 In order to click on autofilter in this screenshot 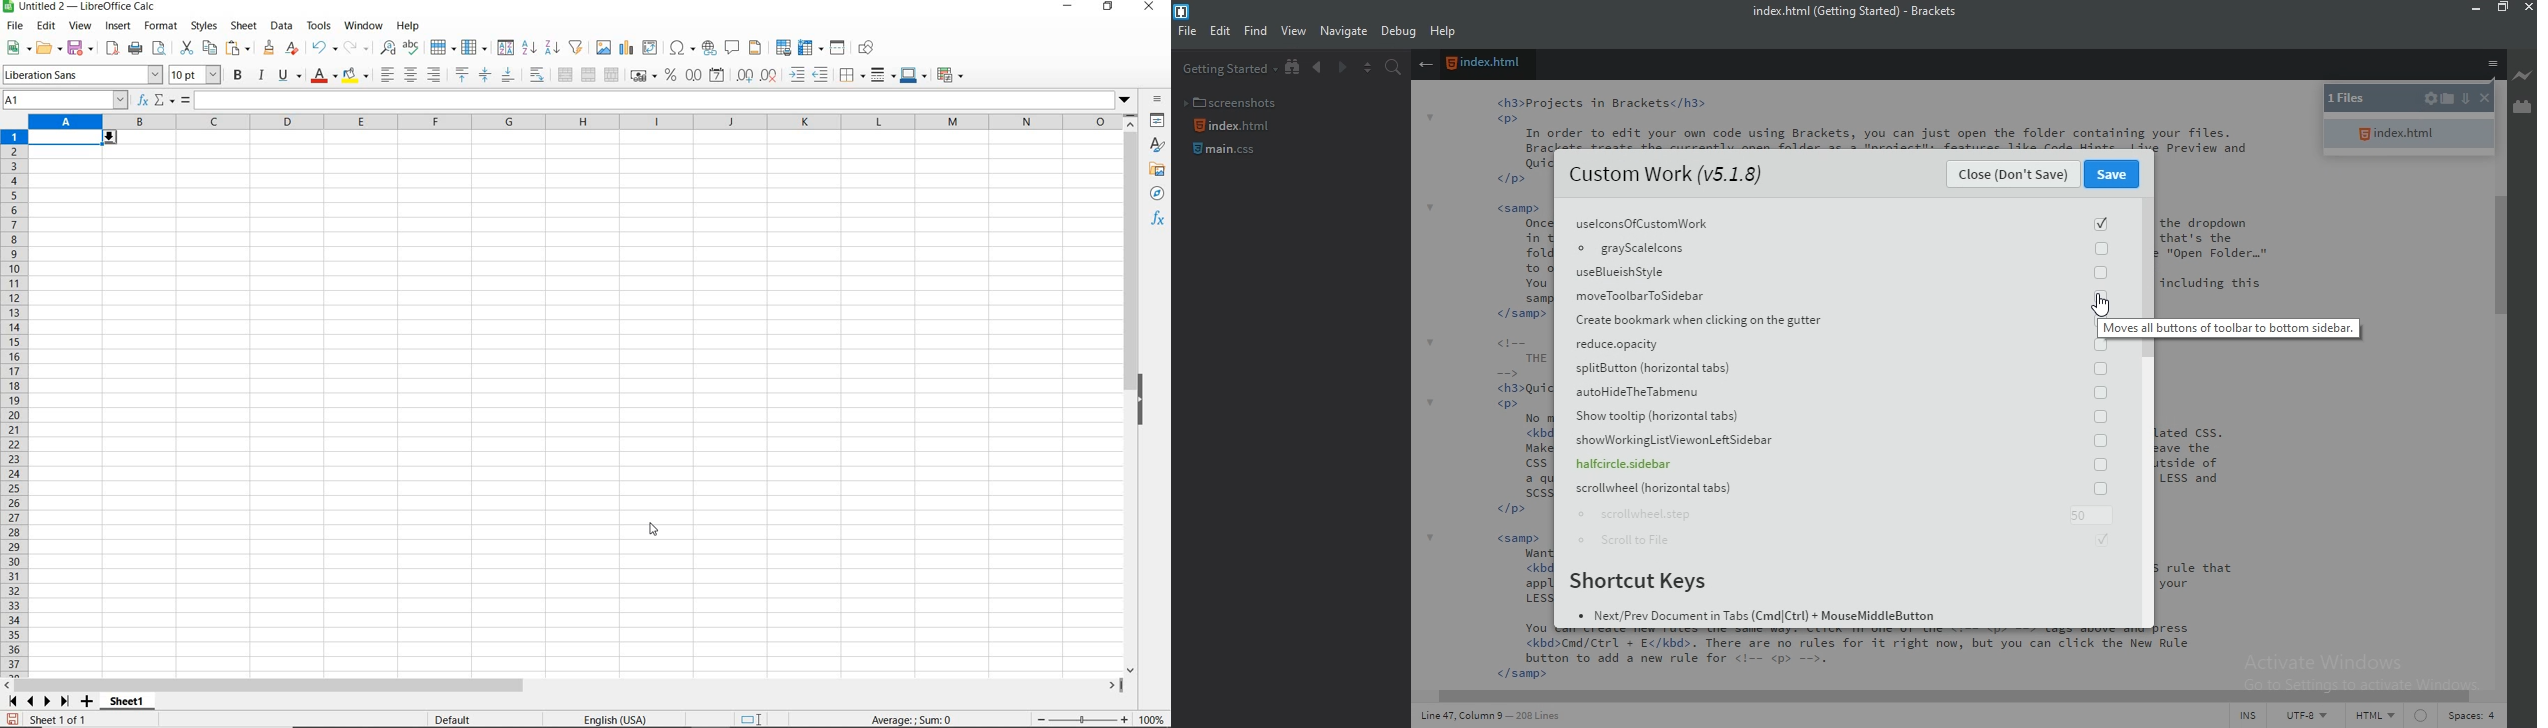, I will do `click(575, 47)`.